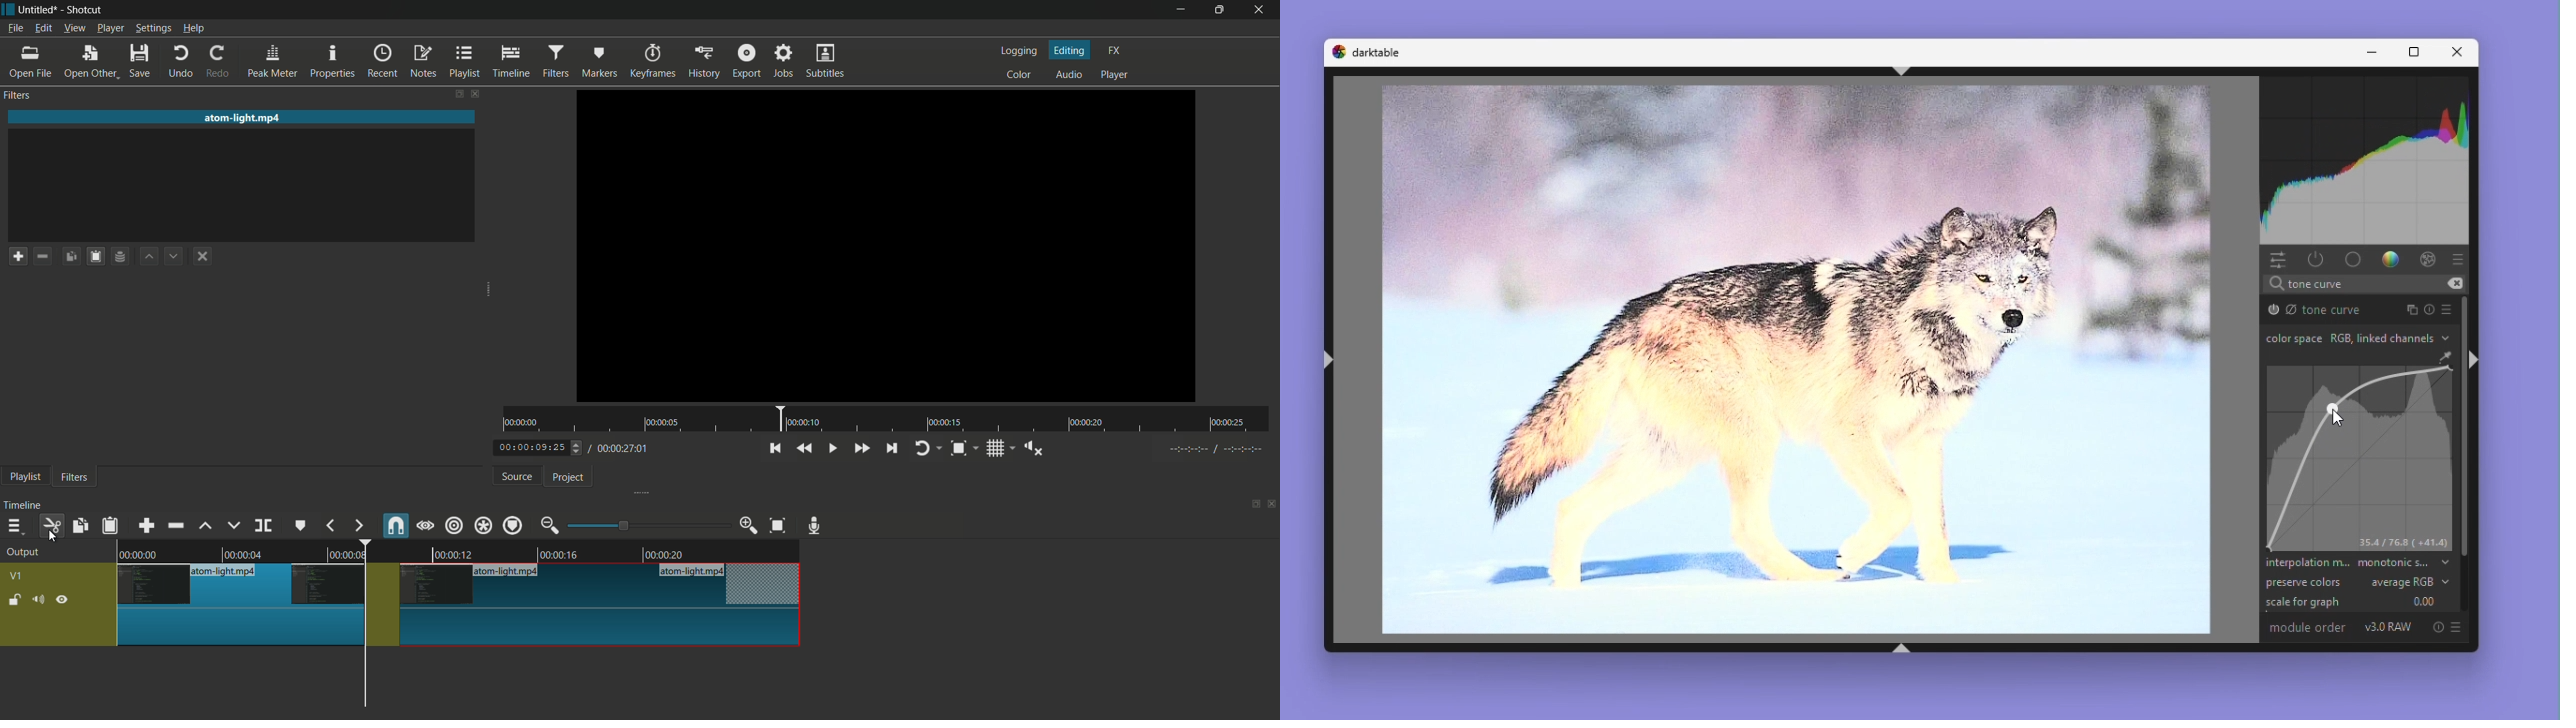 The width and height of the screenshot is (2576, 728). Describe the element at coordinates (2430, 309) in the screenshot. I see `Reset parameters` at that location.